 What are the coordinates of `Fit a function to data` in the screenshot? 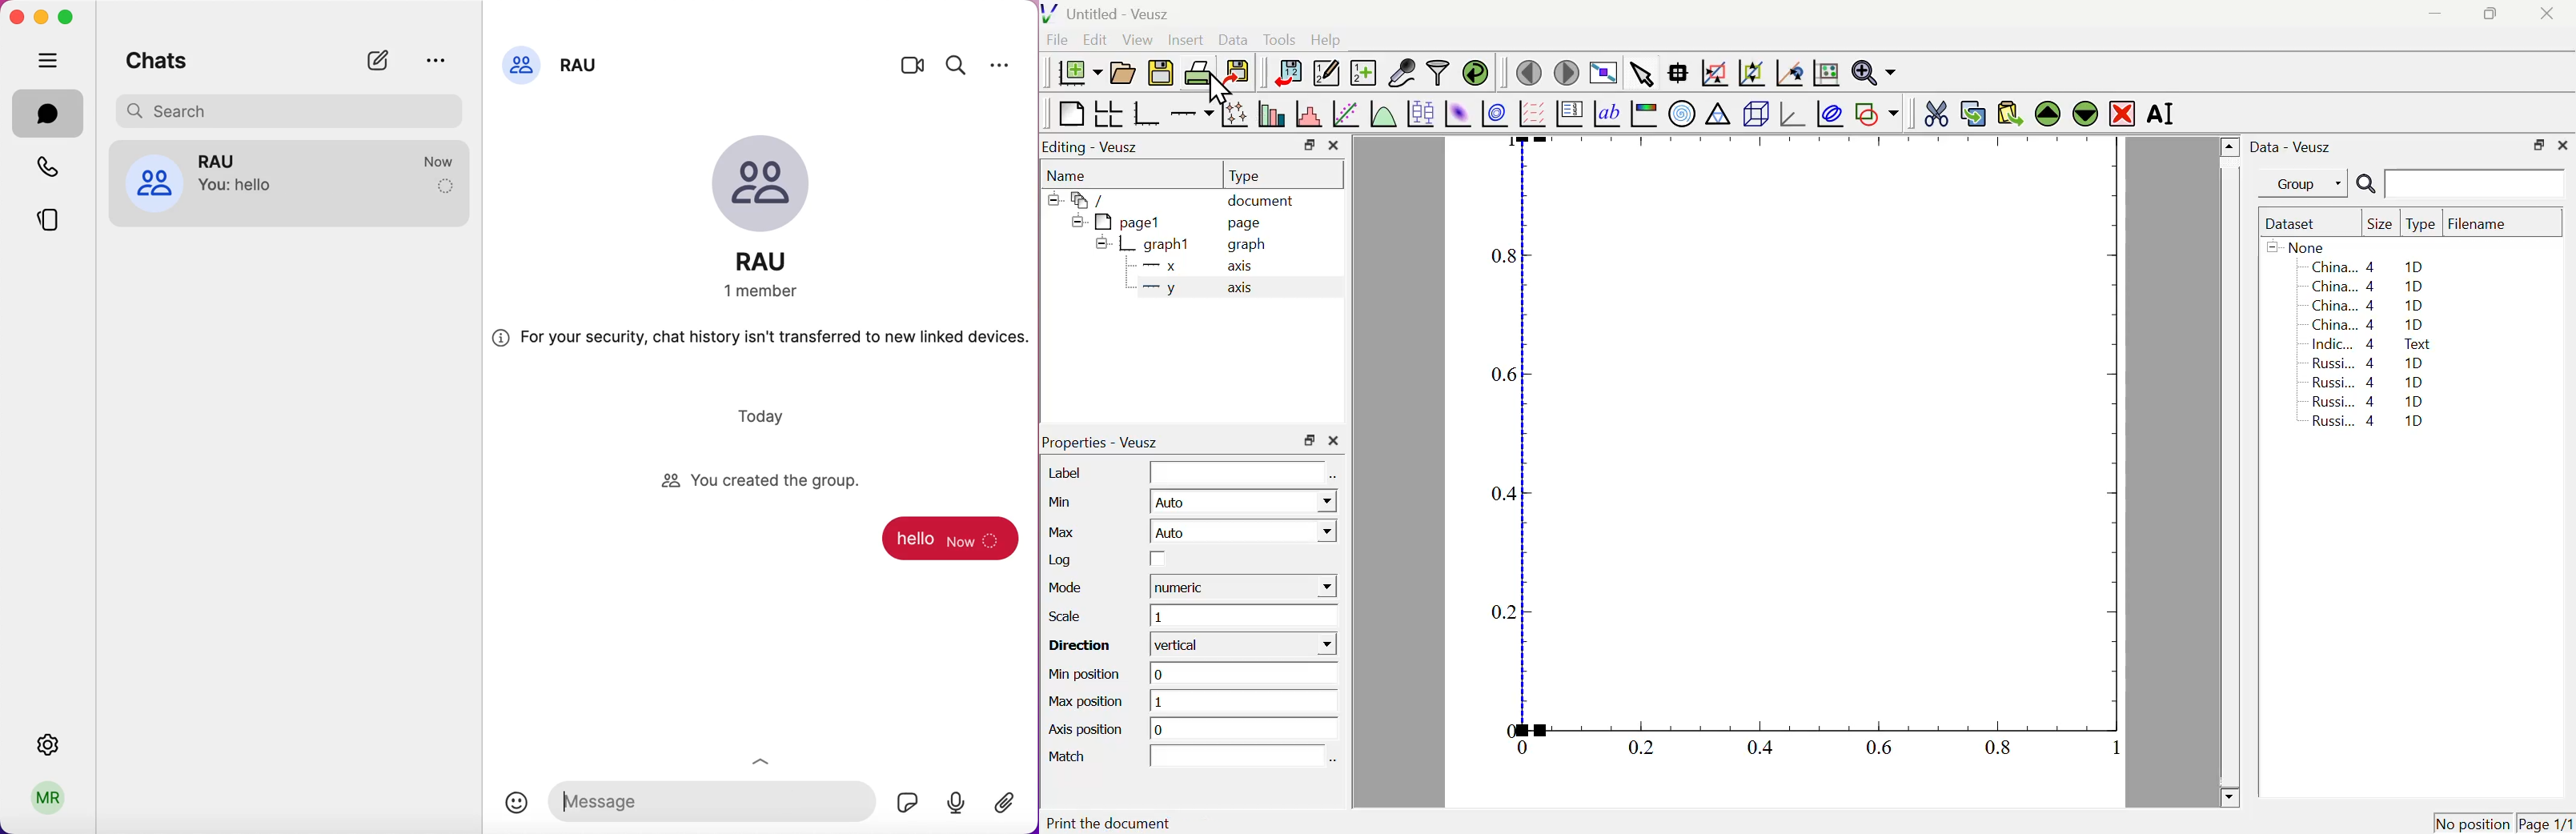 It's located at (1346, 115).